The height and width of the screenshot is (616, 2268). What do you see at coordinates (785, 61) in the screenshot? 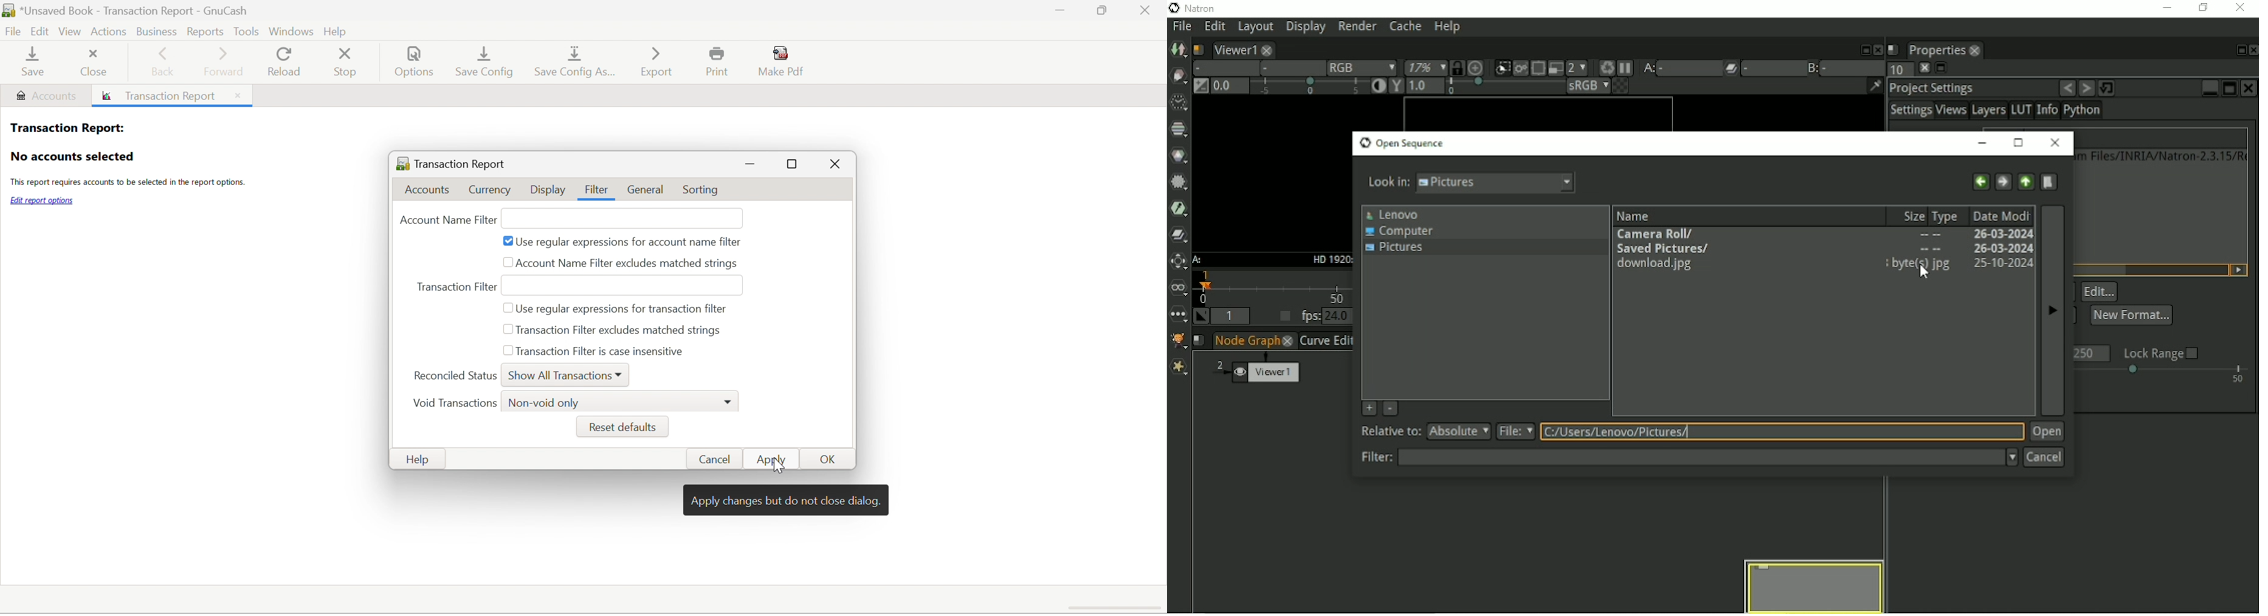
I see `Make Pdf` at bounding box center [785, 61].